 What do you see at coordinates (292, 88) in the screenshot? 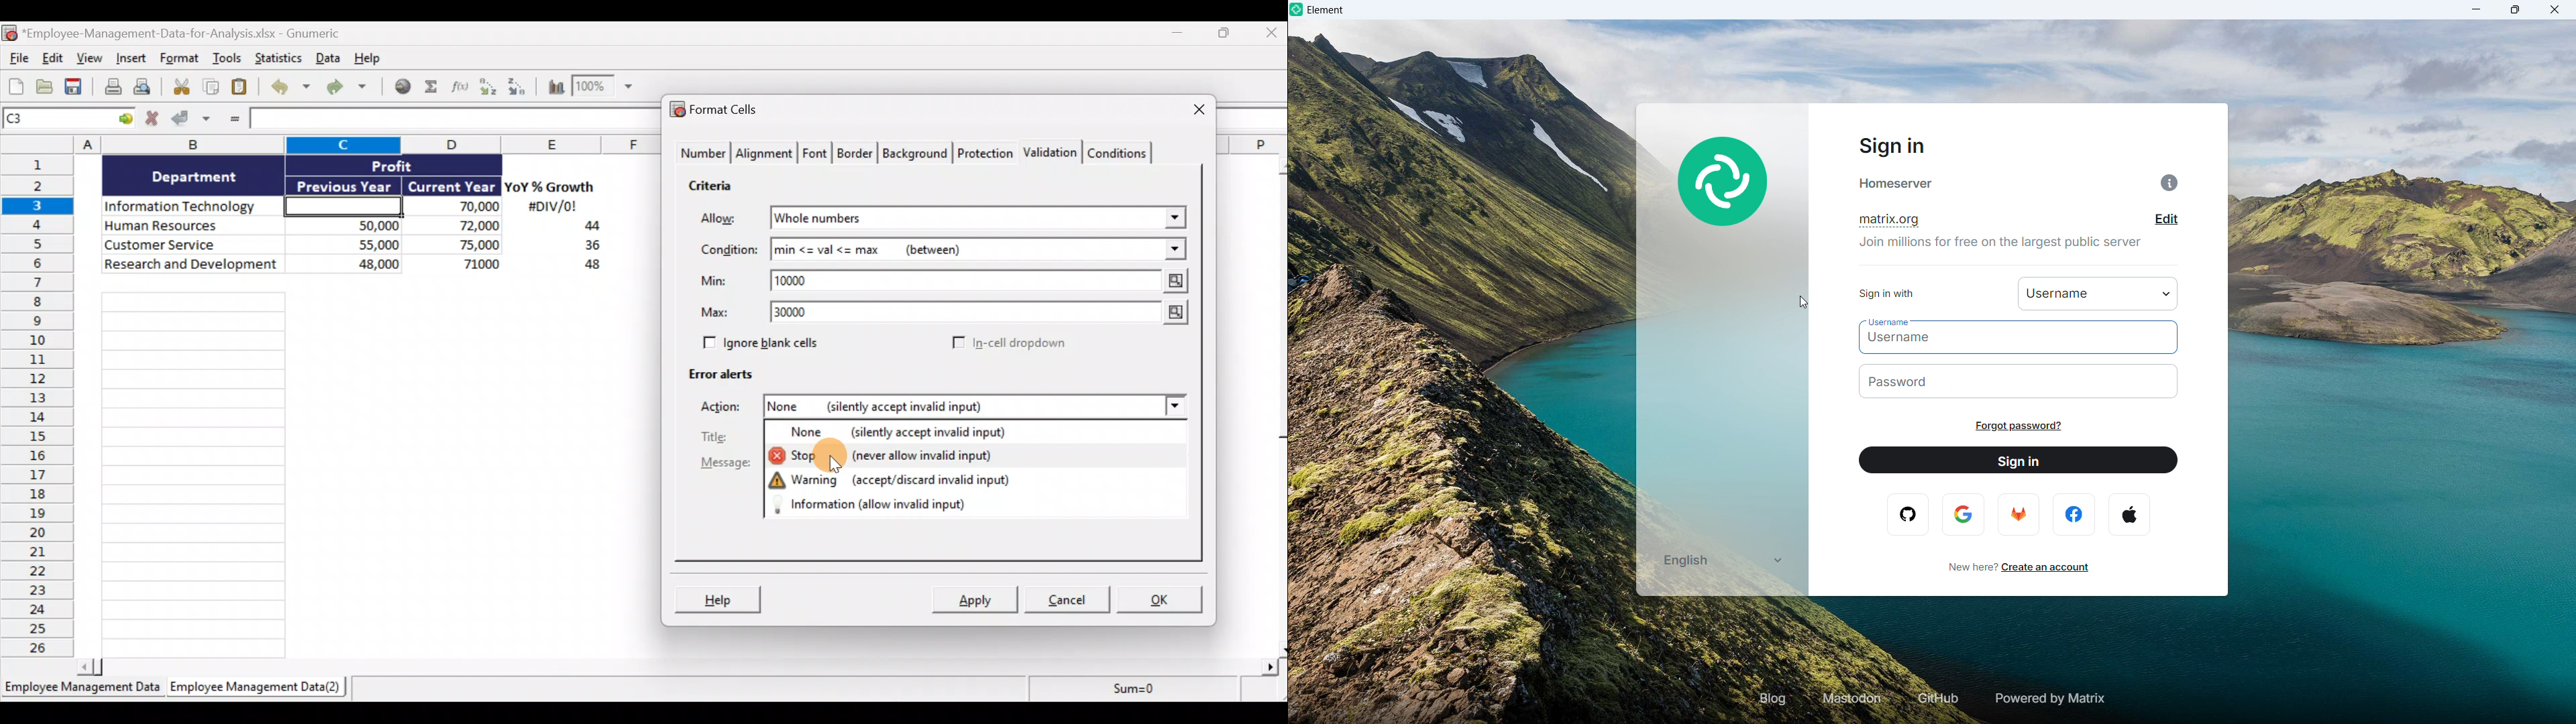
I see `Undo last action` at bounding box center [292, 88].